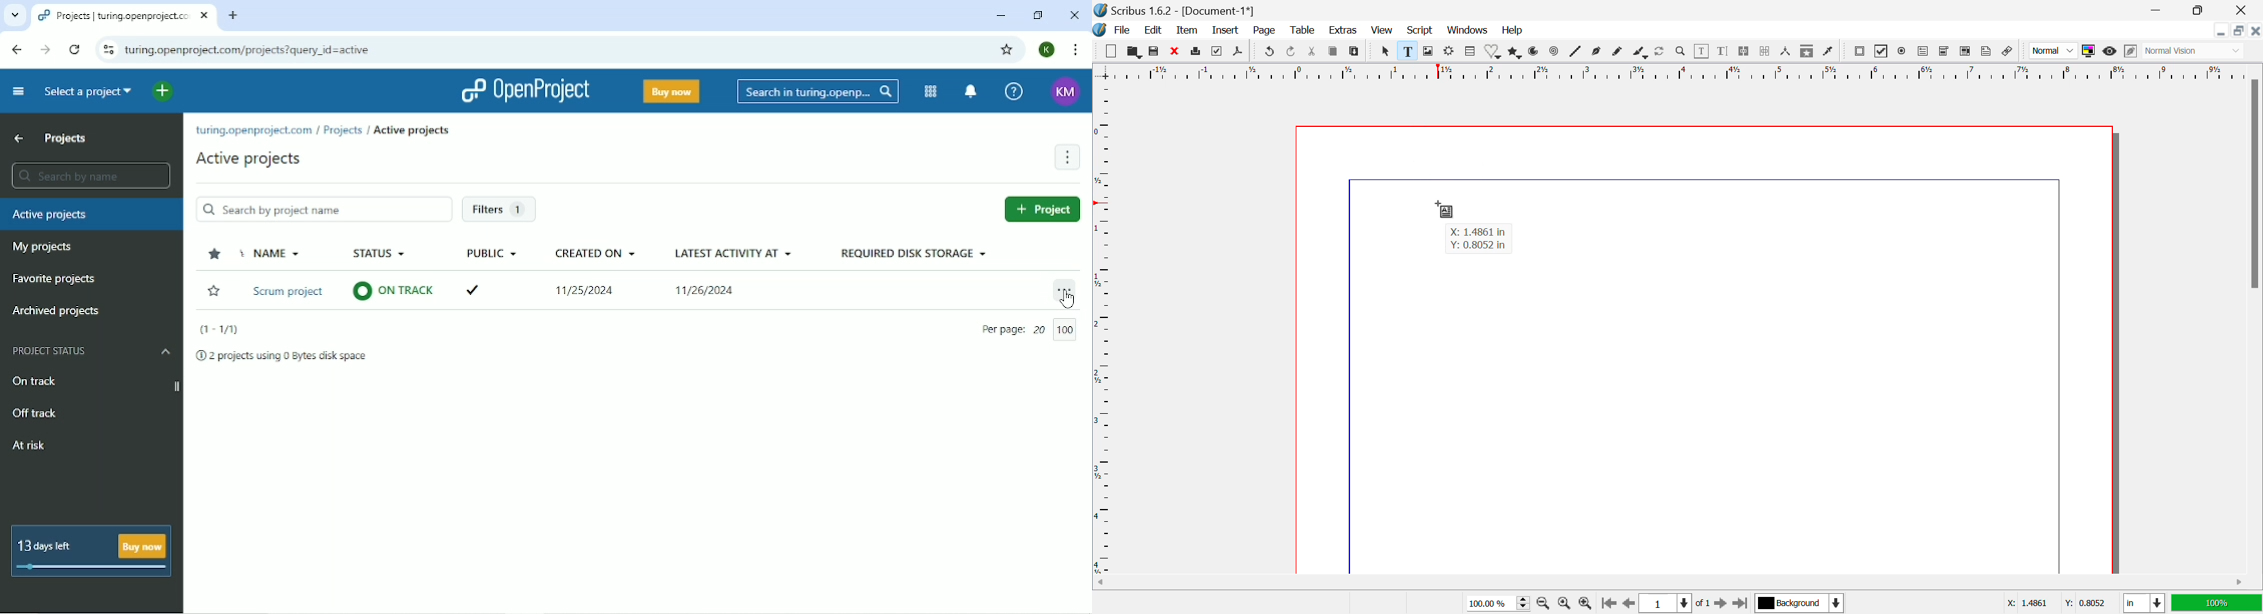 The image size is (2268, 616). What do you see at coordinates (1514, 54) in the screenshot?
I see `Polygons` at bounding box center [1514, 54].